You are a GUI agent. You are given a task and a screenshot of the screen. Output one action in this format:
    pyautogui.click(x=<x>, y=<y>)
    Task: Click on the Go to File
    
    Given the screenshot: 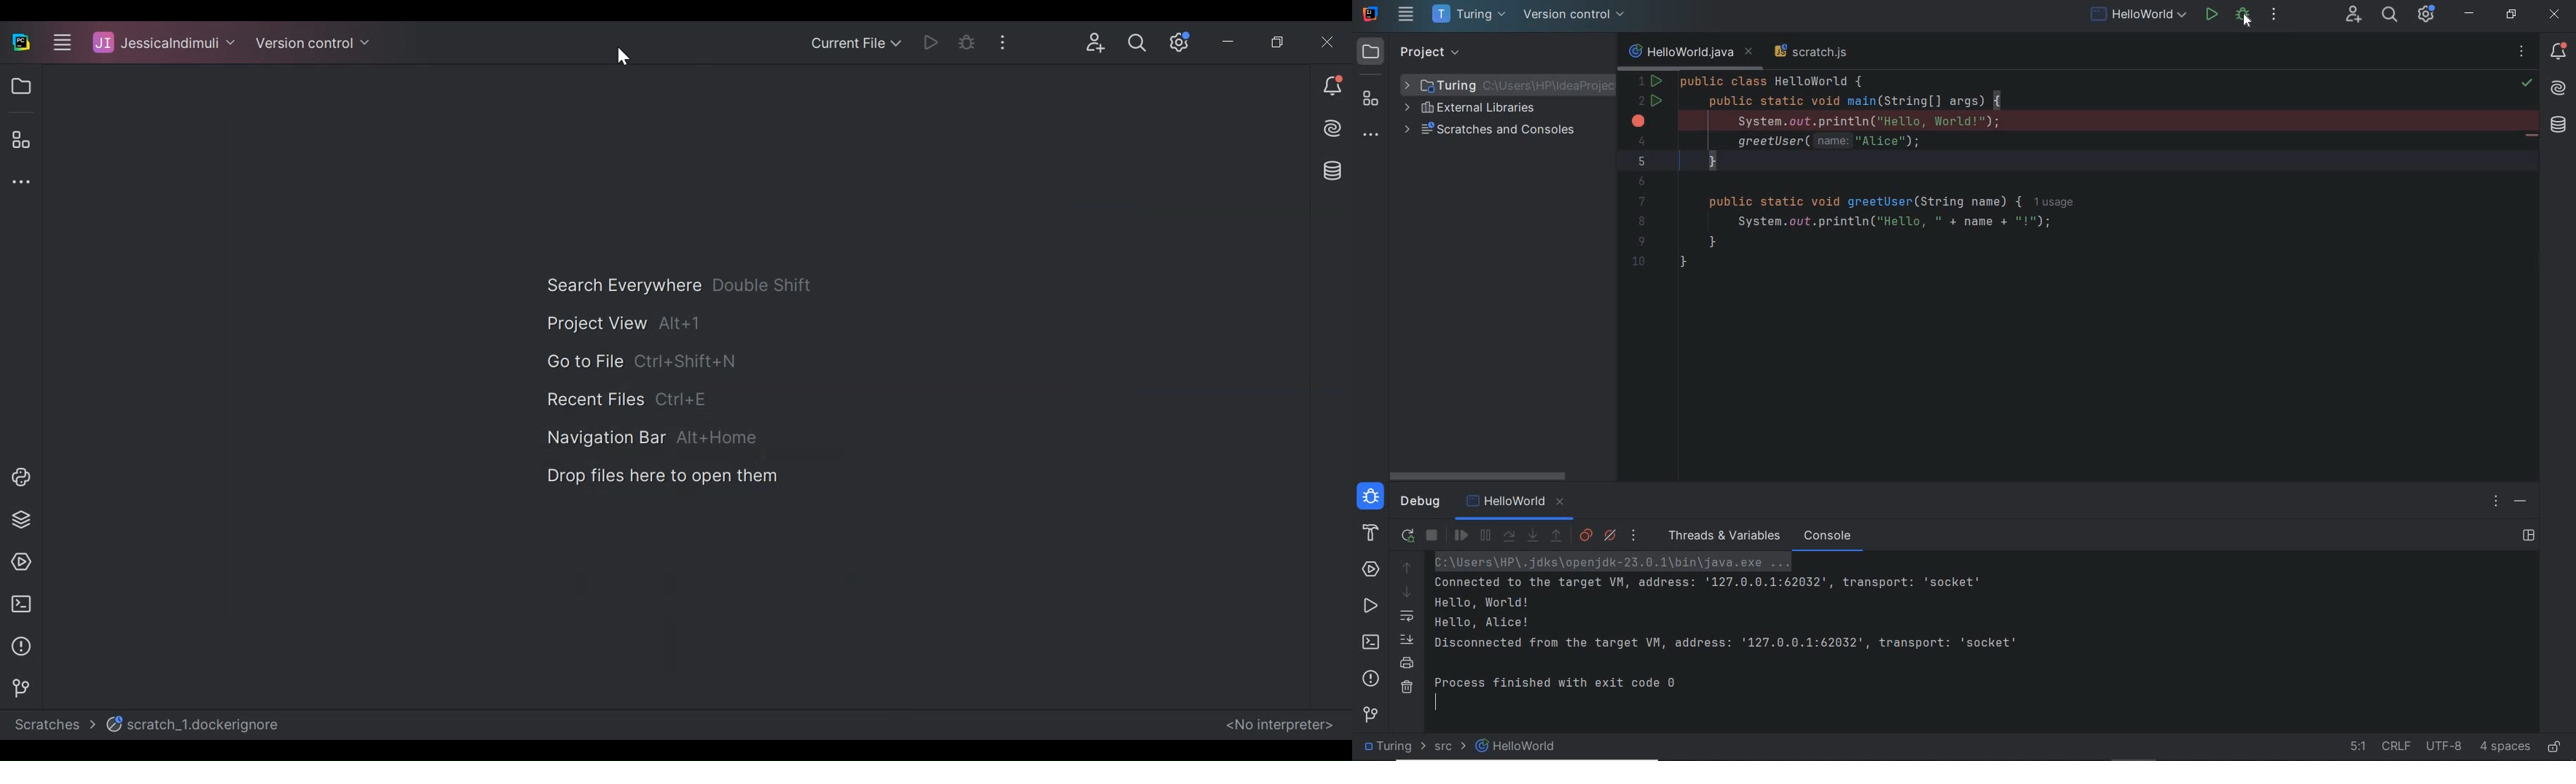 What is the action you would take?
    pyautogui.click(x=634, y=362)
    